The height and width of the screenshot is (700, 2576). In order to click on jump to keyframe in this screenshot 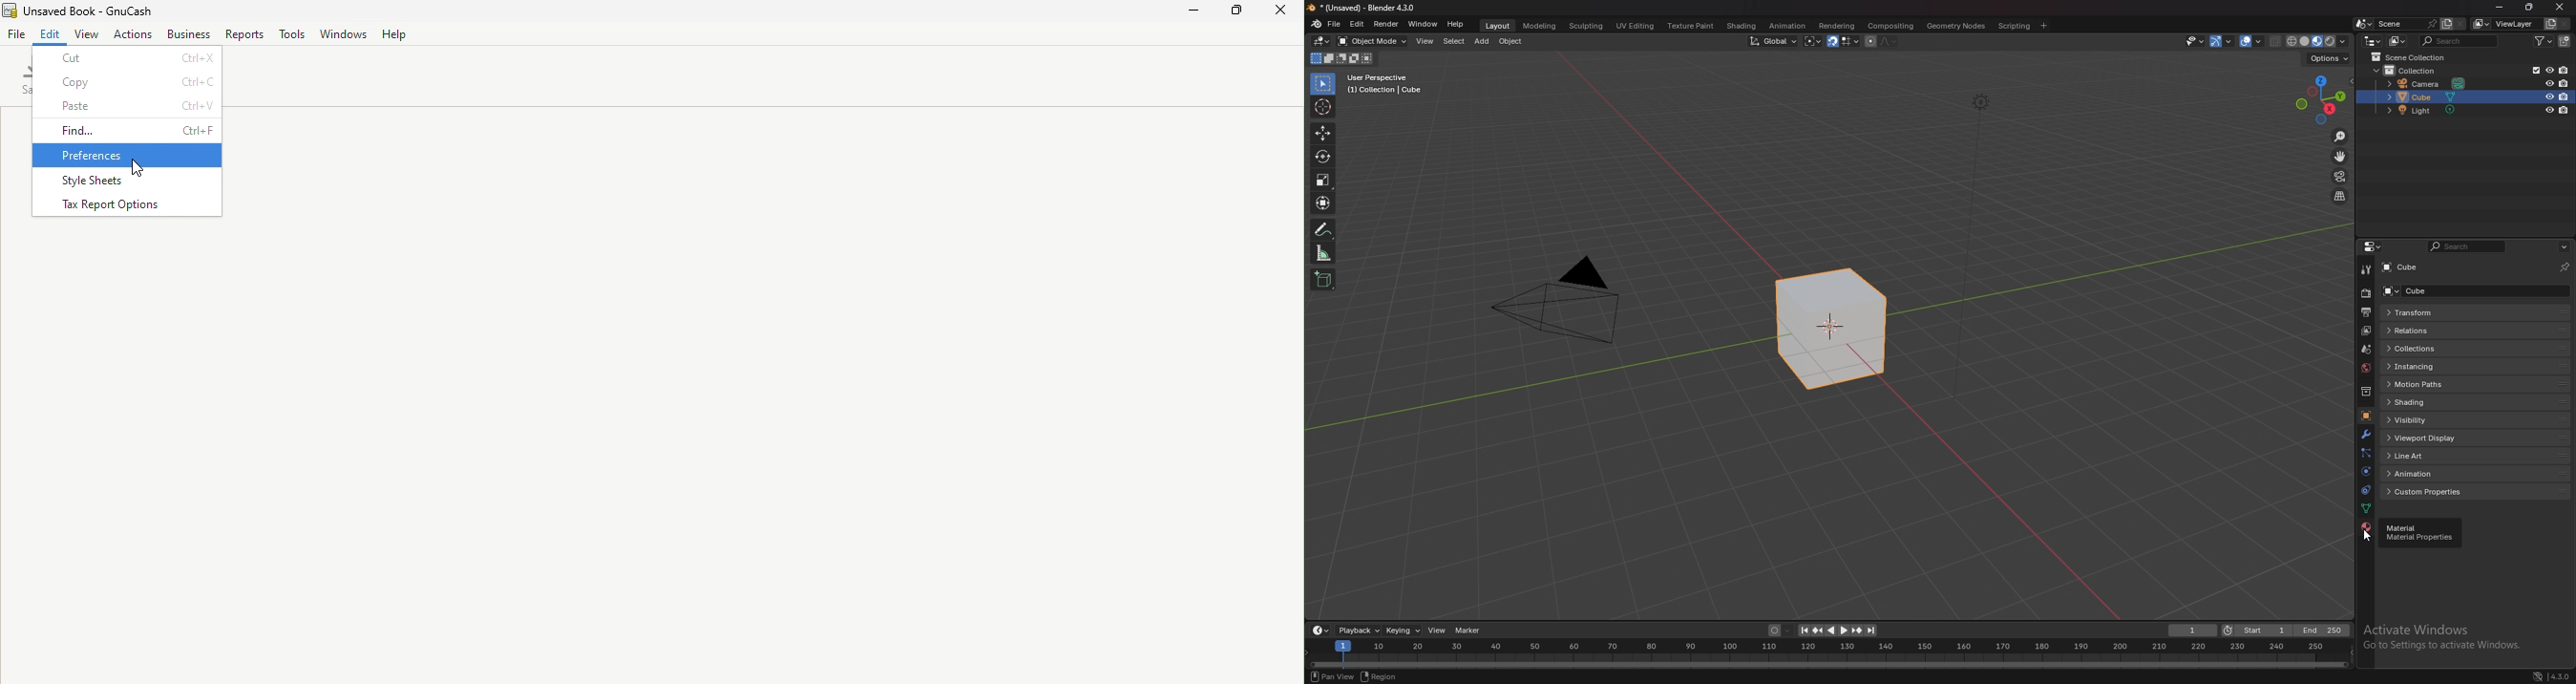, I will do `click(1857, 630)`.